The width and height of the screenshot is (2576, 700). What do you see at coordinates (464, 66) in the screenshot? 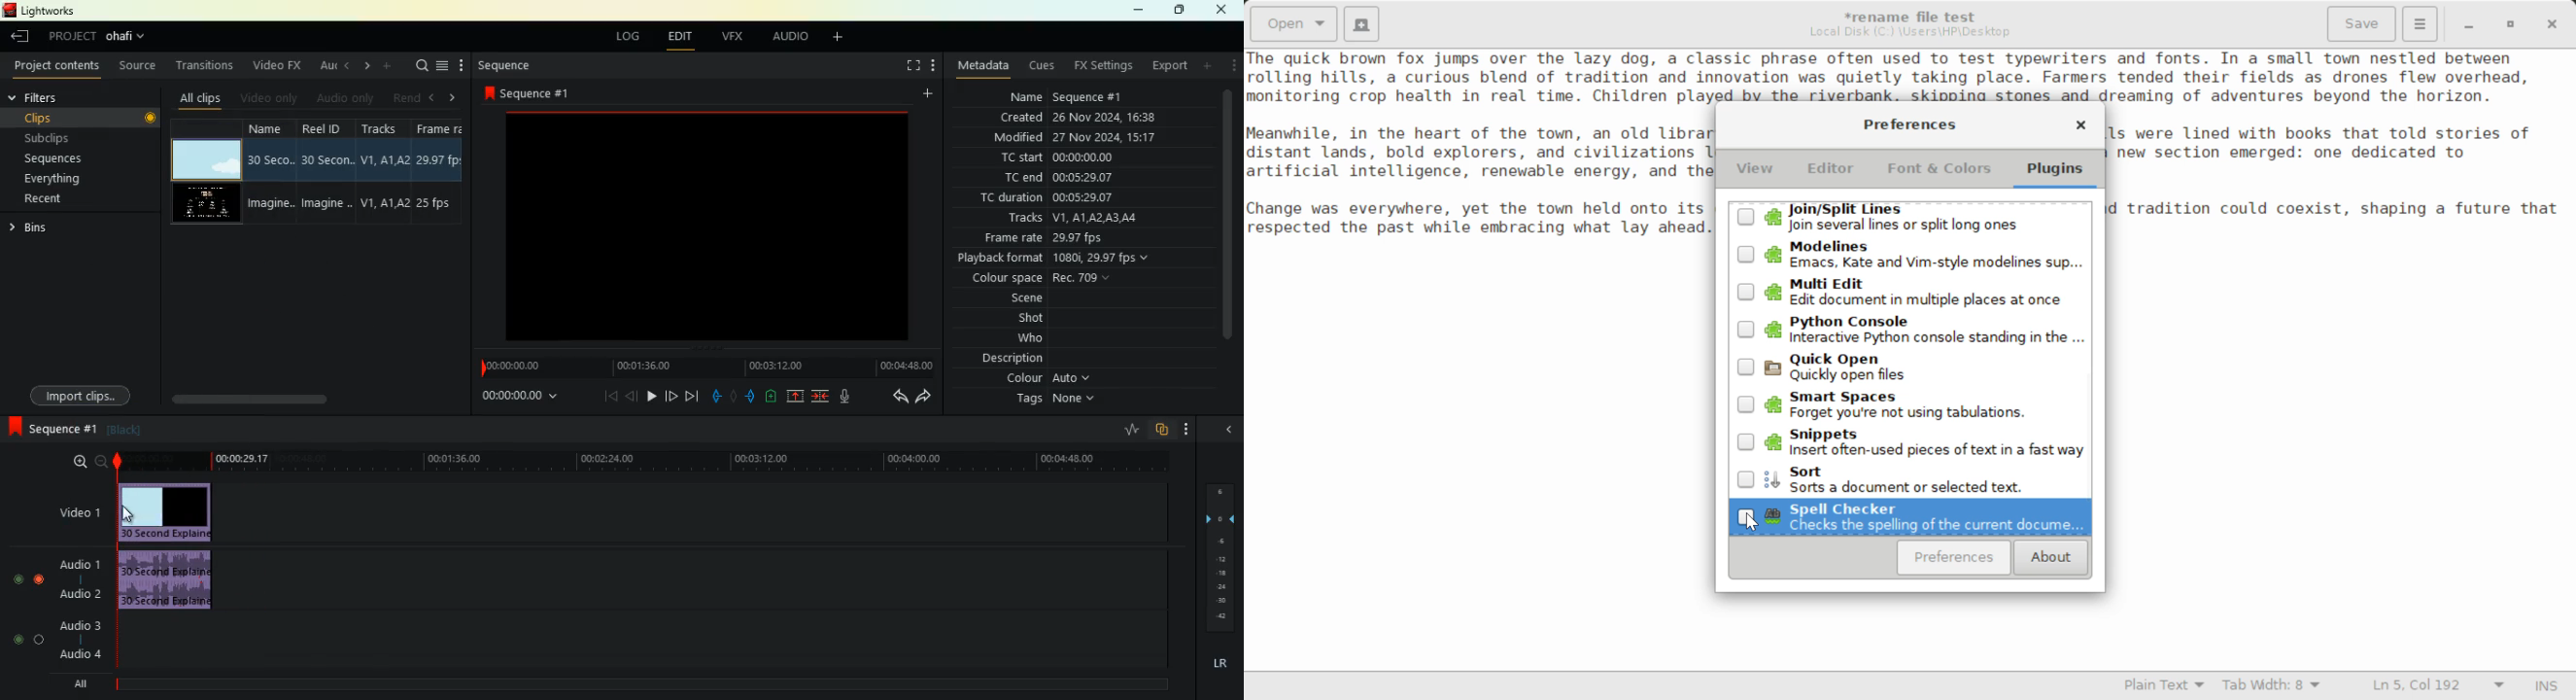
I see `more` at bounding box center [464, 66].